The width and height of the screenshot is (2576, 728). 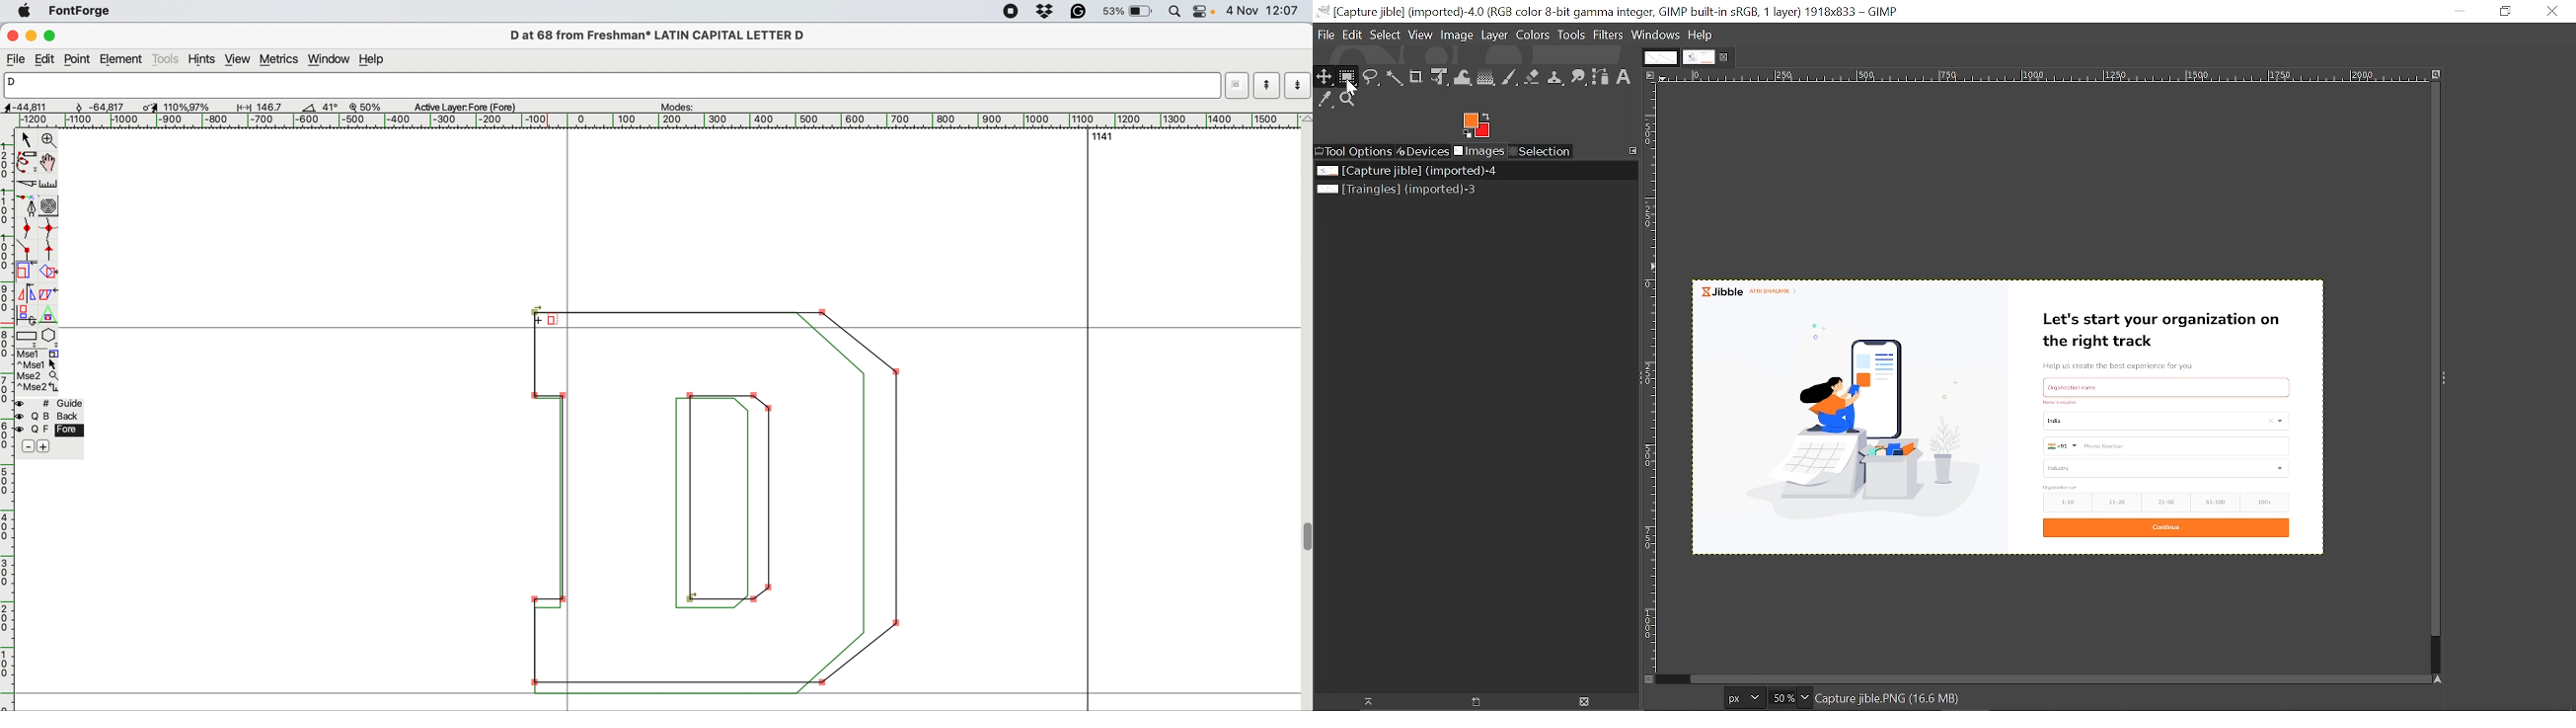 What do you see at coordinates (40, 375) in the screenshot?
I see `Mse2` at bounding box center [40, 375].